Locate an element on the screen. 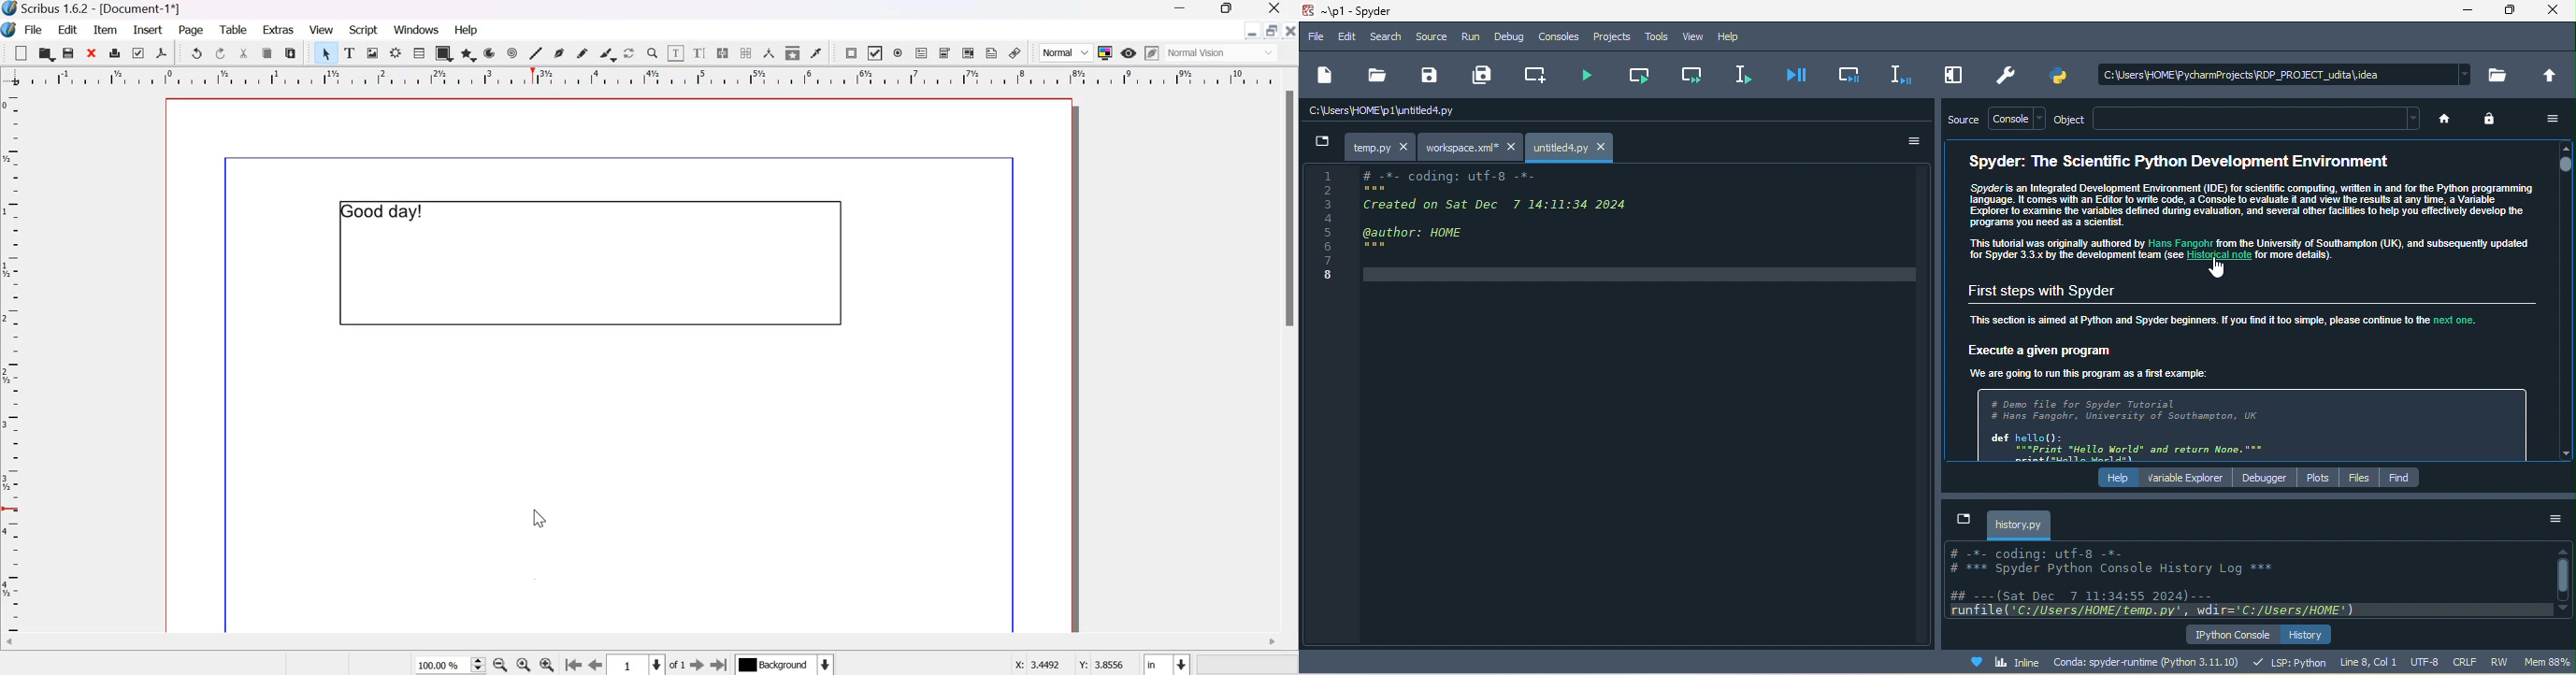 This screenshot has width=2576, height=700. find is located at coordinates (2401, 480).